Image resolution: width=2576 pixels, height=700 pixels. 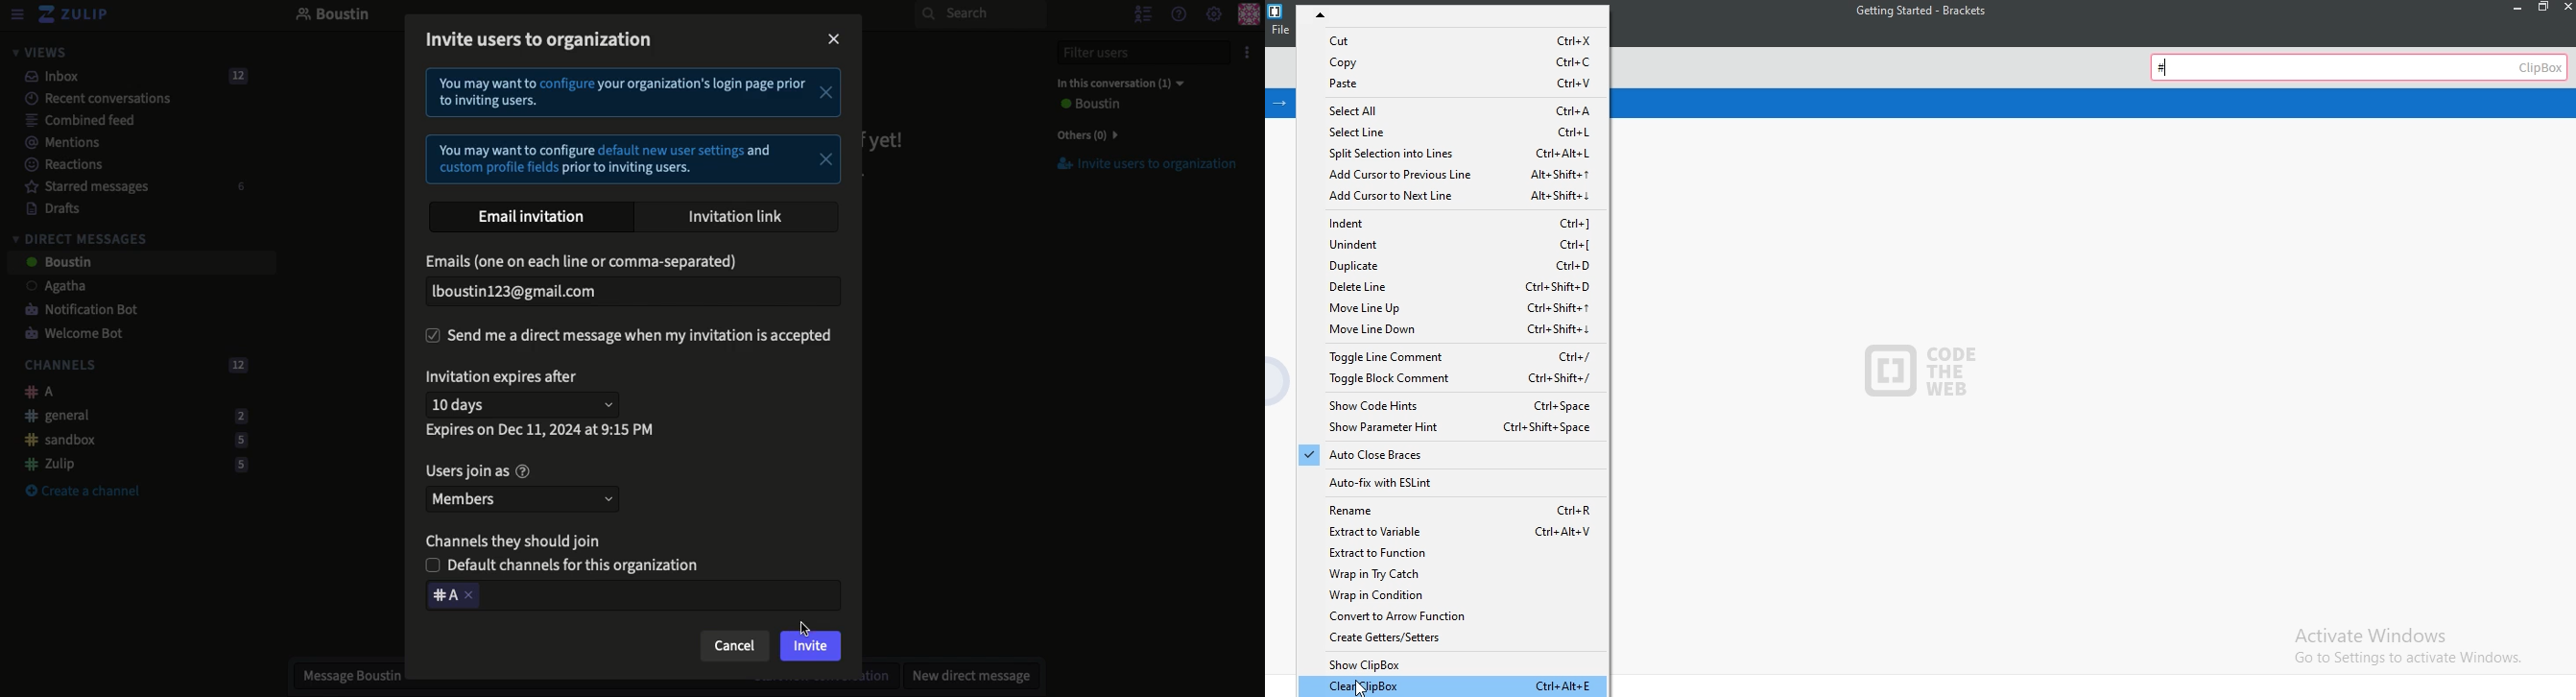 What do you see at coordinates (34, 392) in the screenshot?
I see `A` at bounding box center [34, 392].